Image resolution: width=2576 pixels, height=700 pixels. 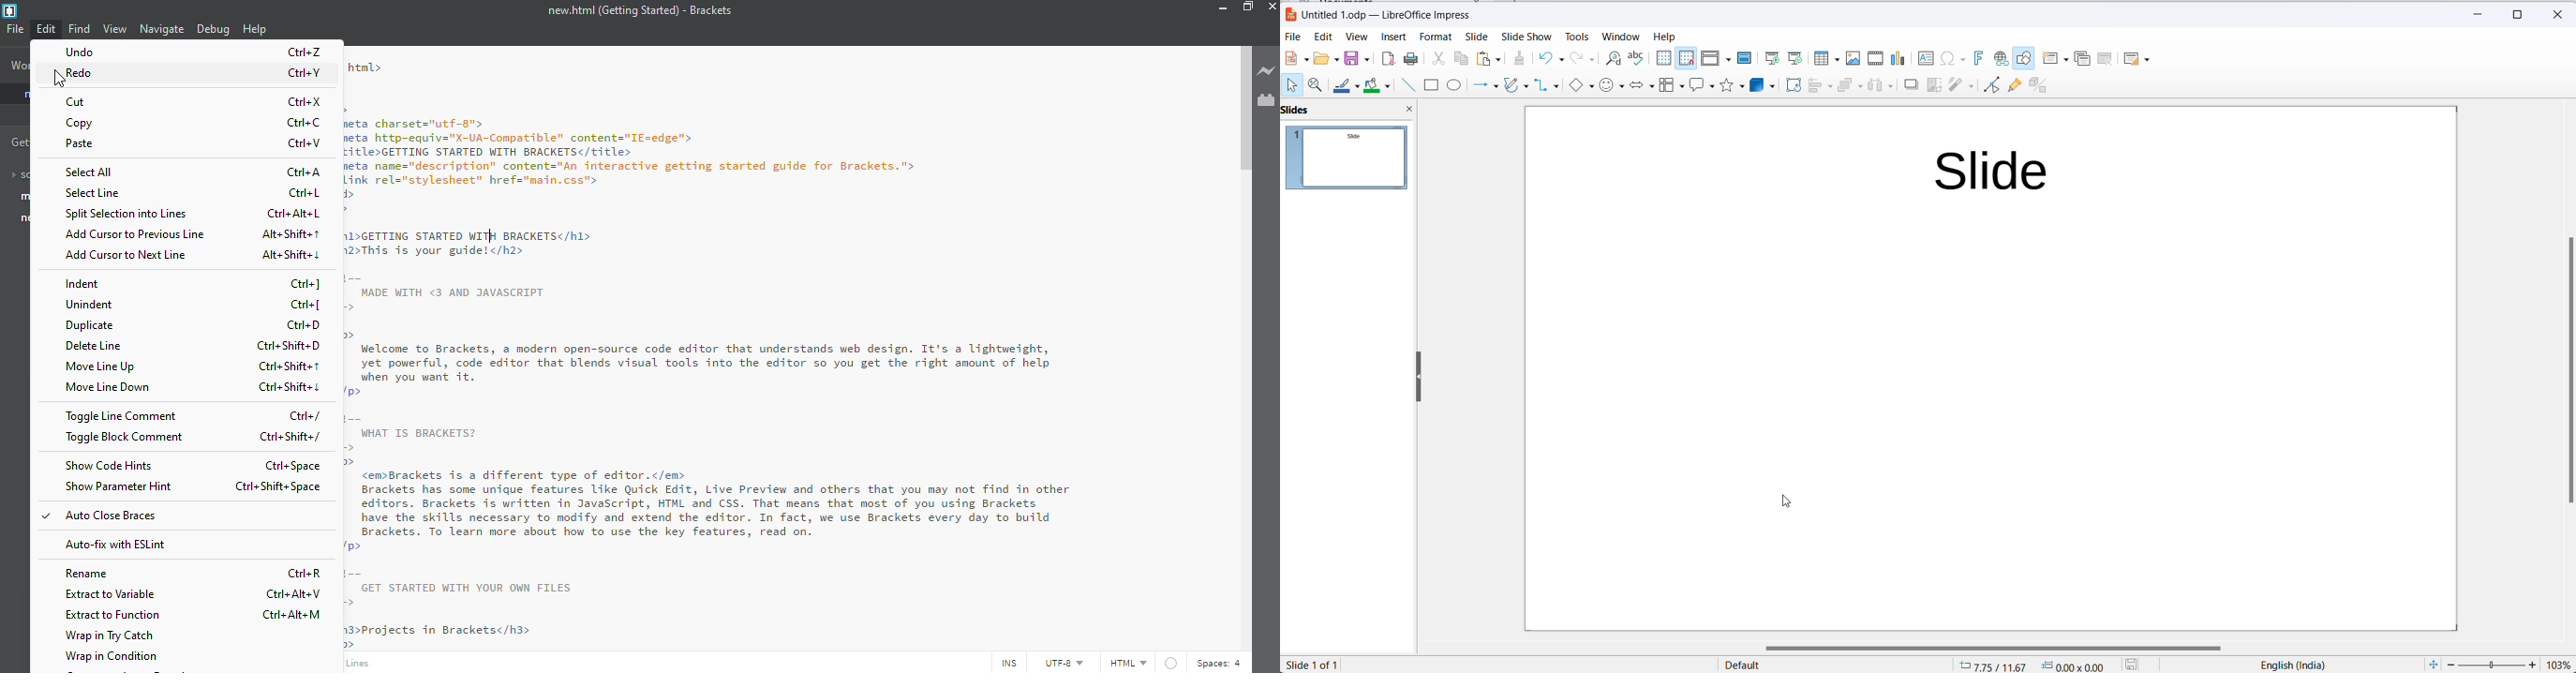 What do you see at coordinates (293, 467) in the screenshot?
I see `ctrl+space` at bounding box center [293, 467].